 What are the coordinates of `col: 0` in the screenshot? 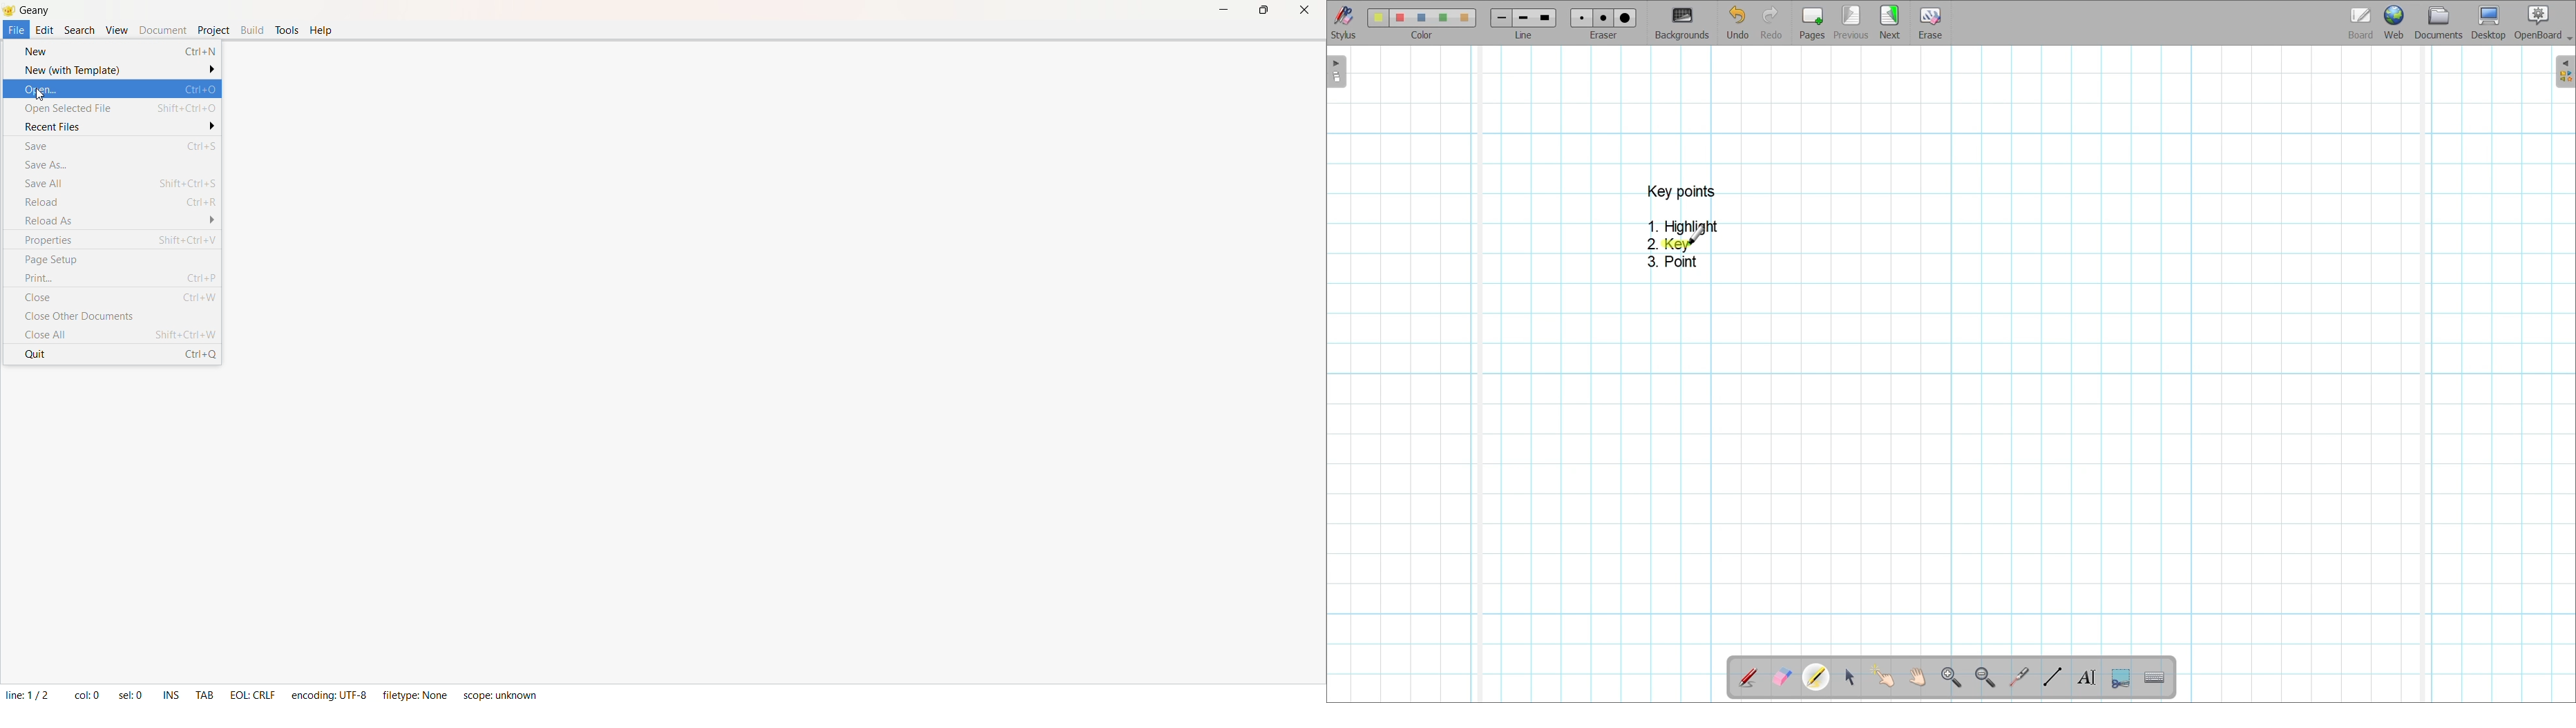 It's located at (82, 695).